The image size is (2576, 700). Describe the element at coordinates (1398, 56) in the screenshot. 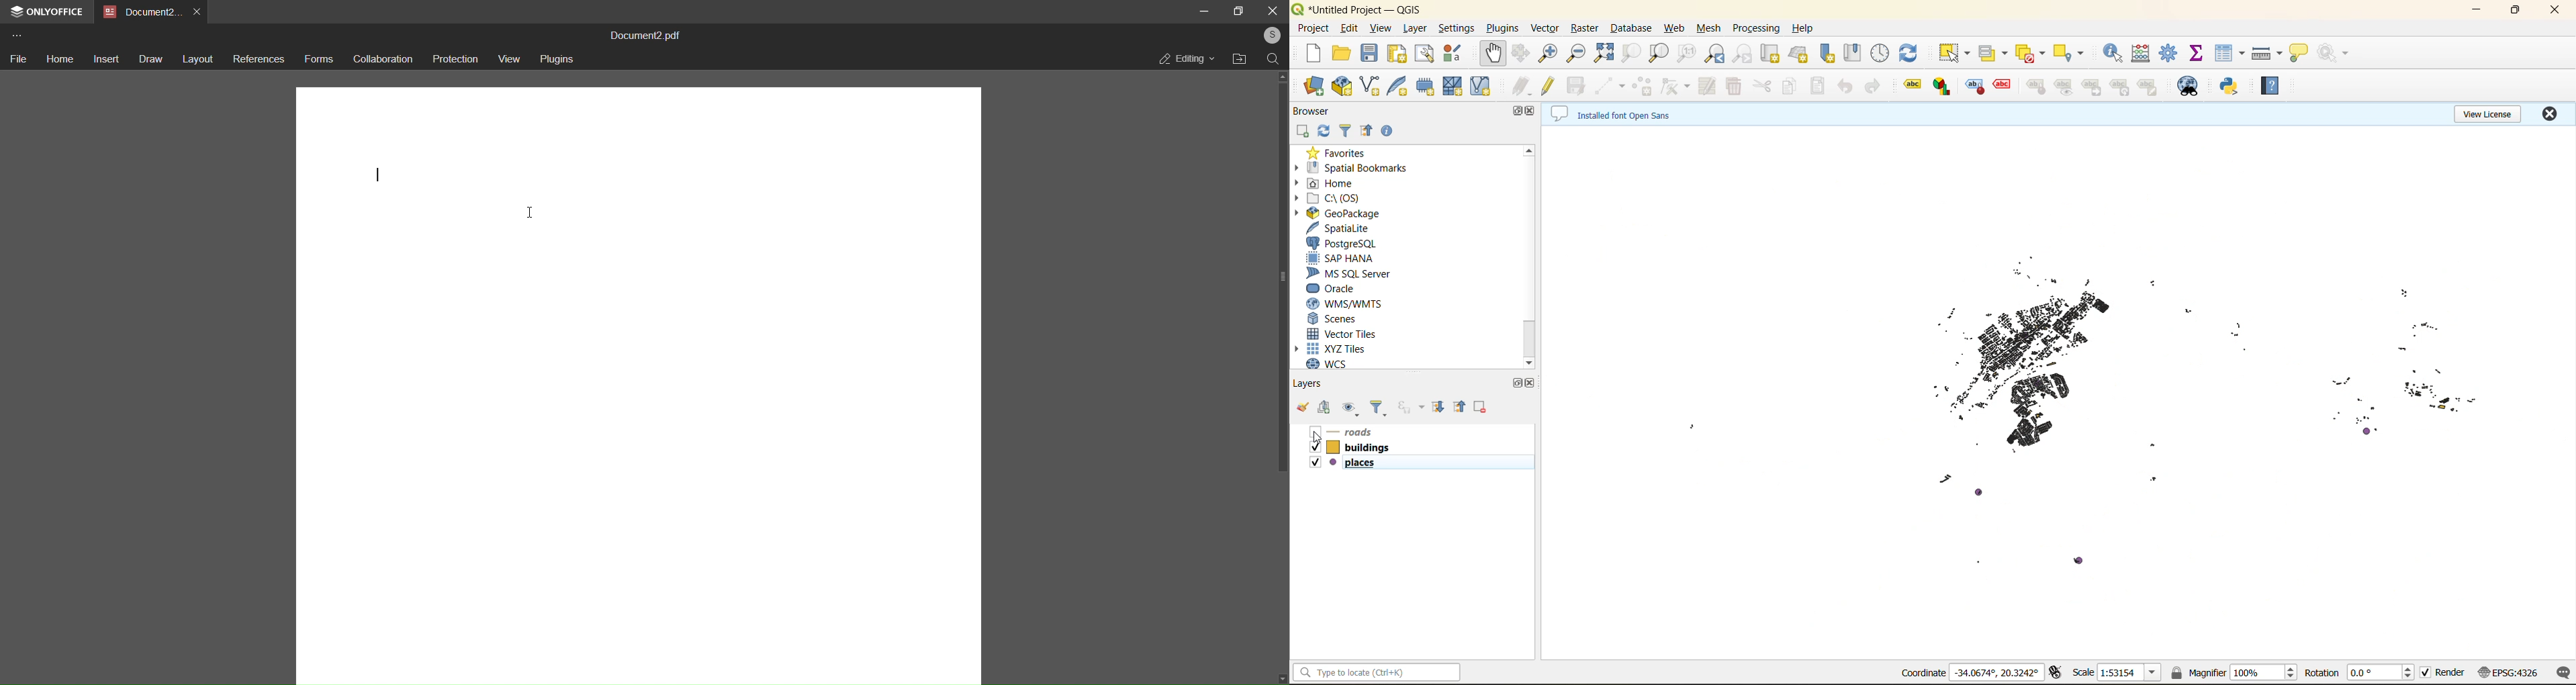

I see `print layout` at that location.